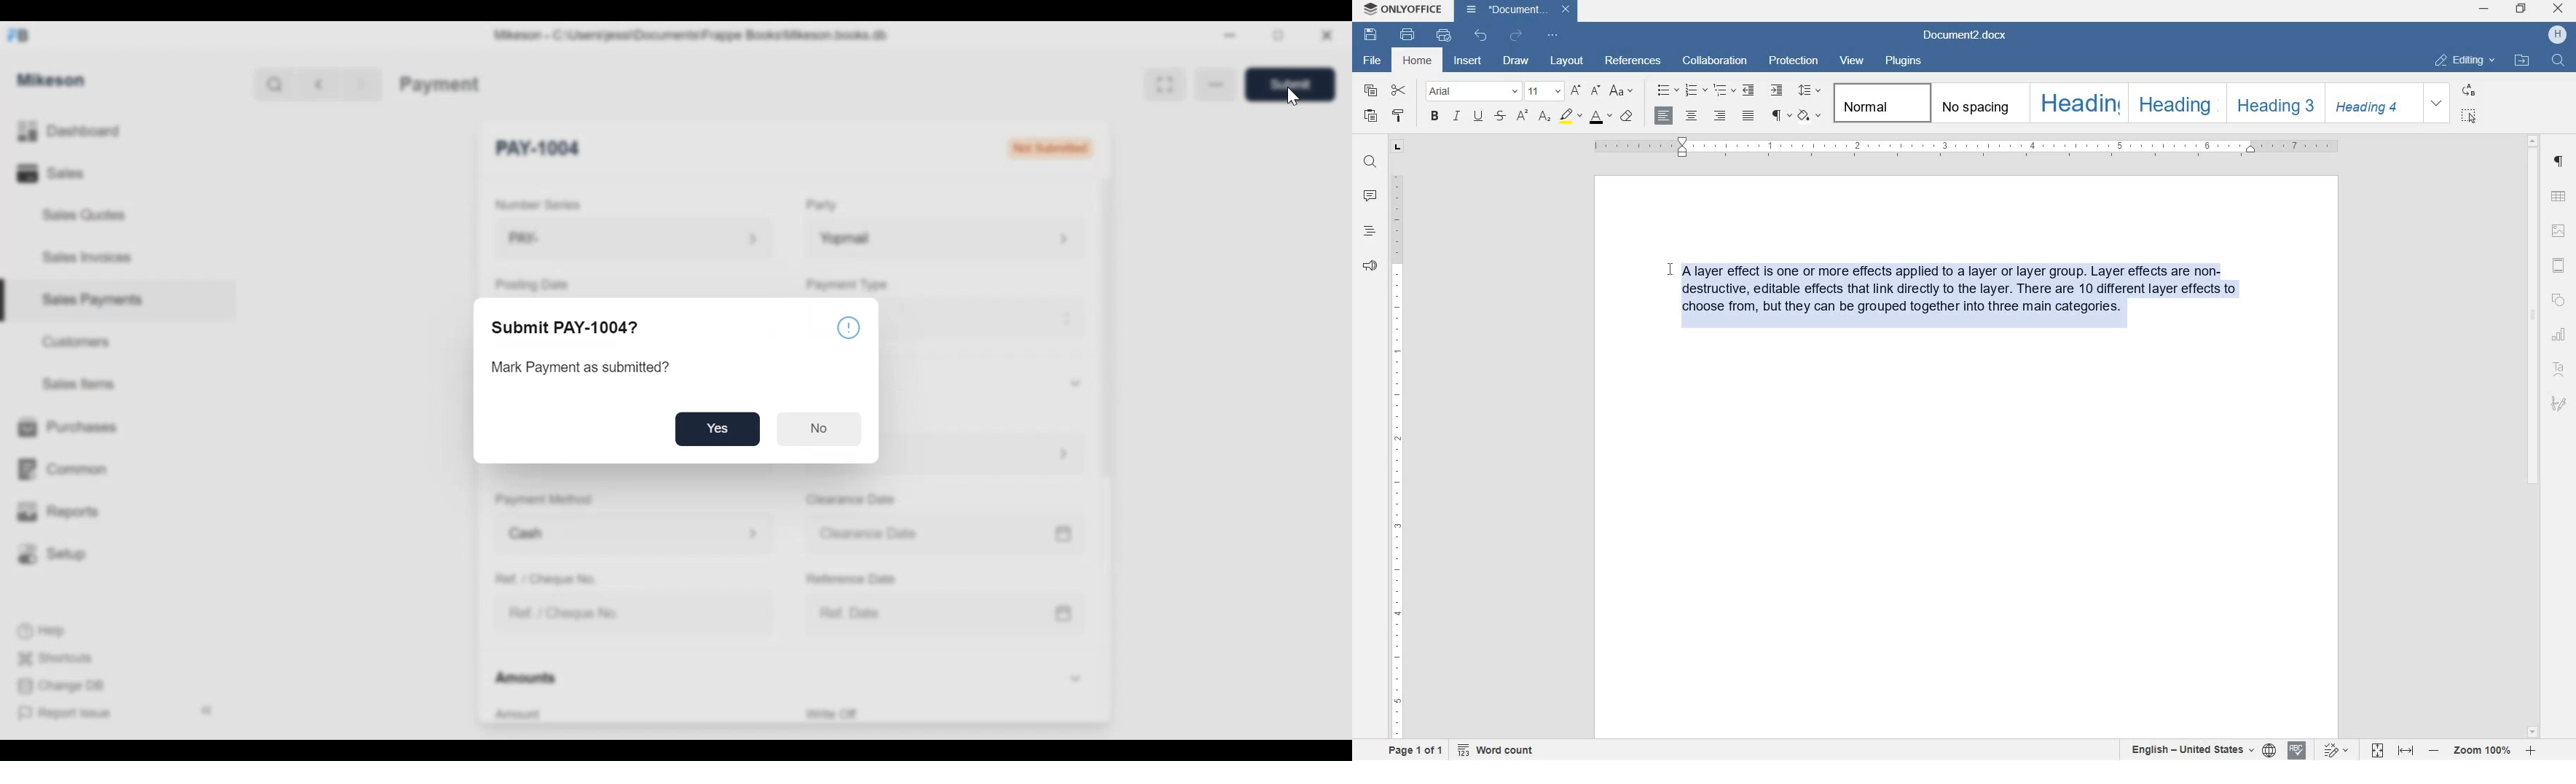 The image size is (2576, 784). Describe the element at coordinates (1570, 117) in the screenshot. I see `highlight color` at that location.